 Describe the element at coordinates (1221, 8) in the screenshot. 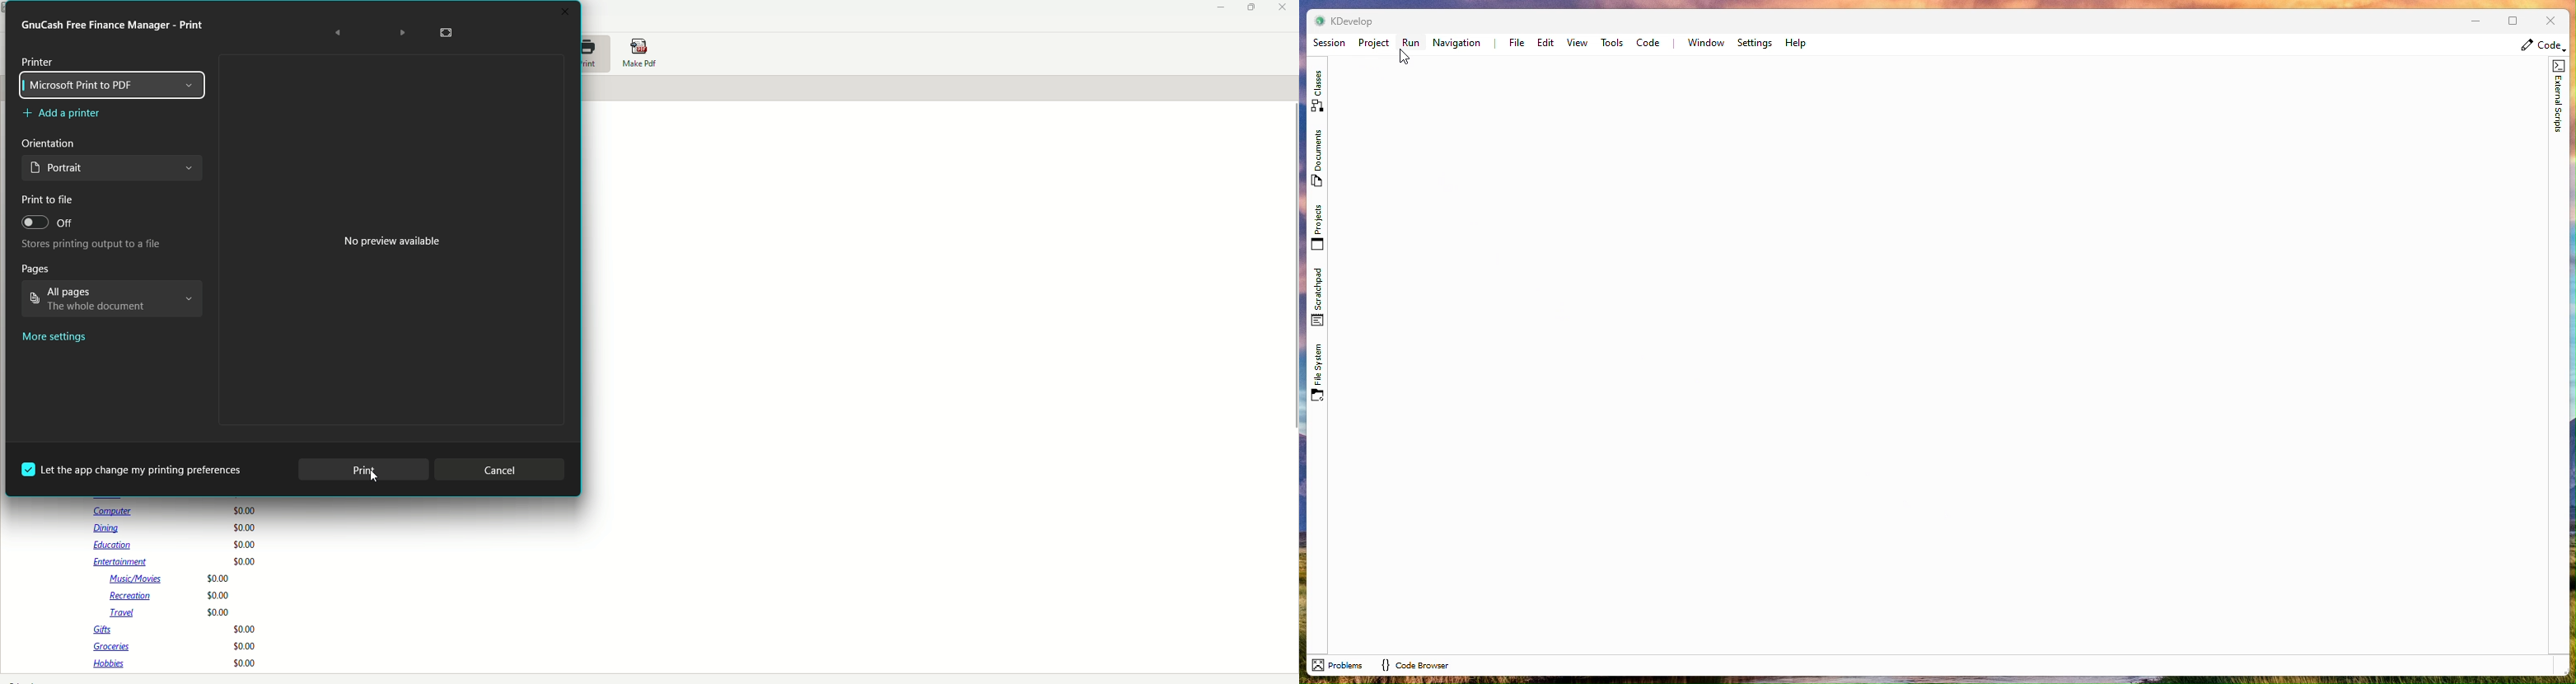

I see `Minimize` at that location.